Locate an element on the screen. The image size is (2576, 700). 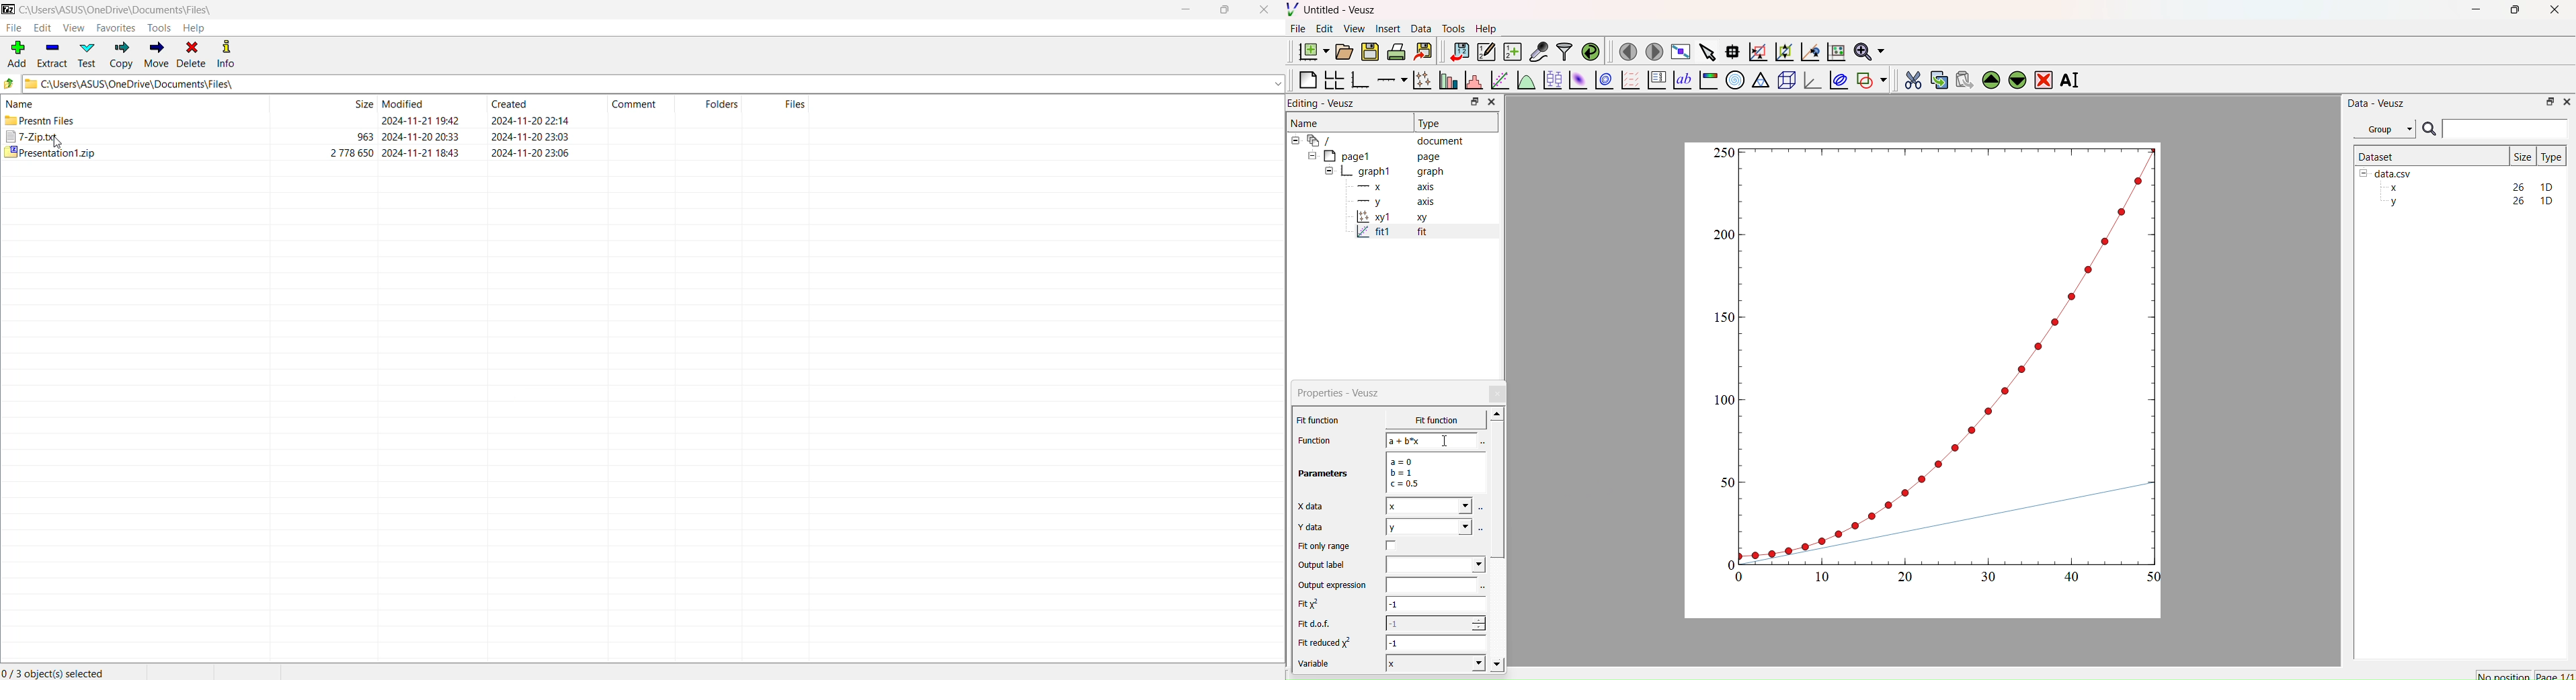
Minimize is located at coordinates (1187, 10).